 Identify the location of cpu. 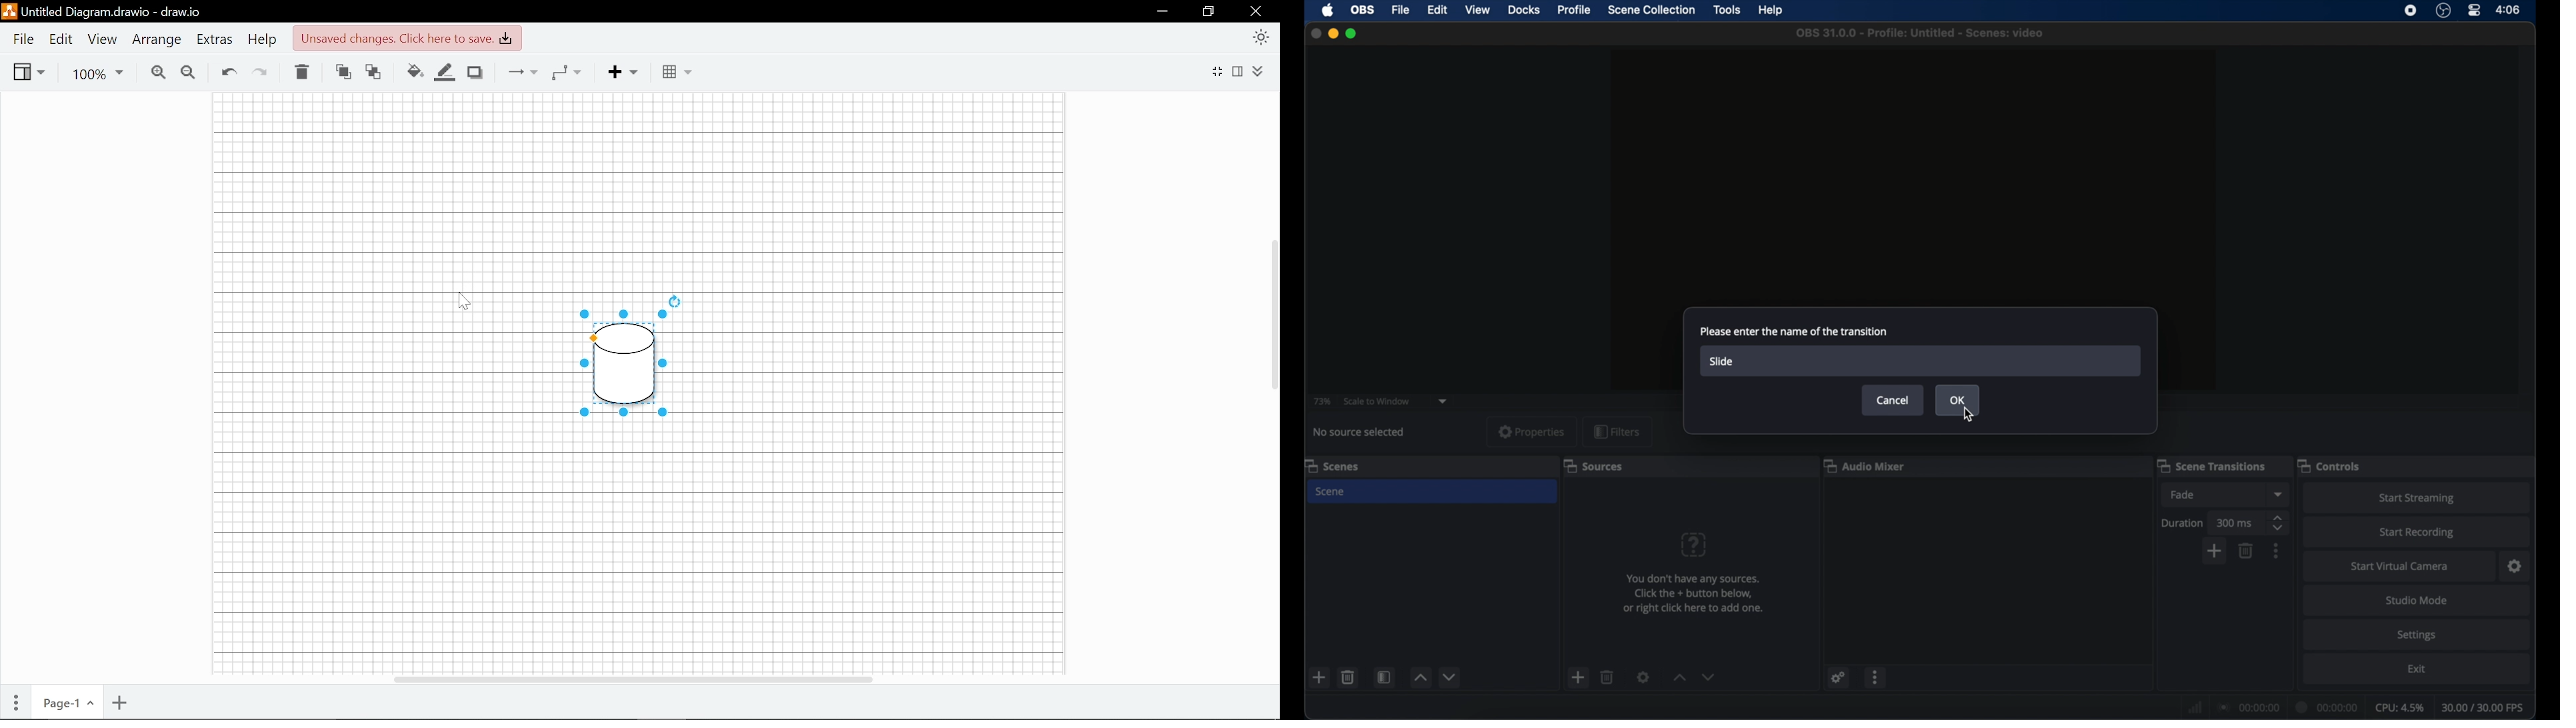
(2400, 707).